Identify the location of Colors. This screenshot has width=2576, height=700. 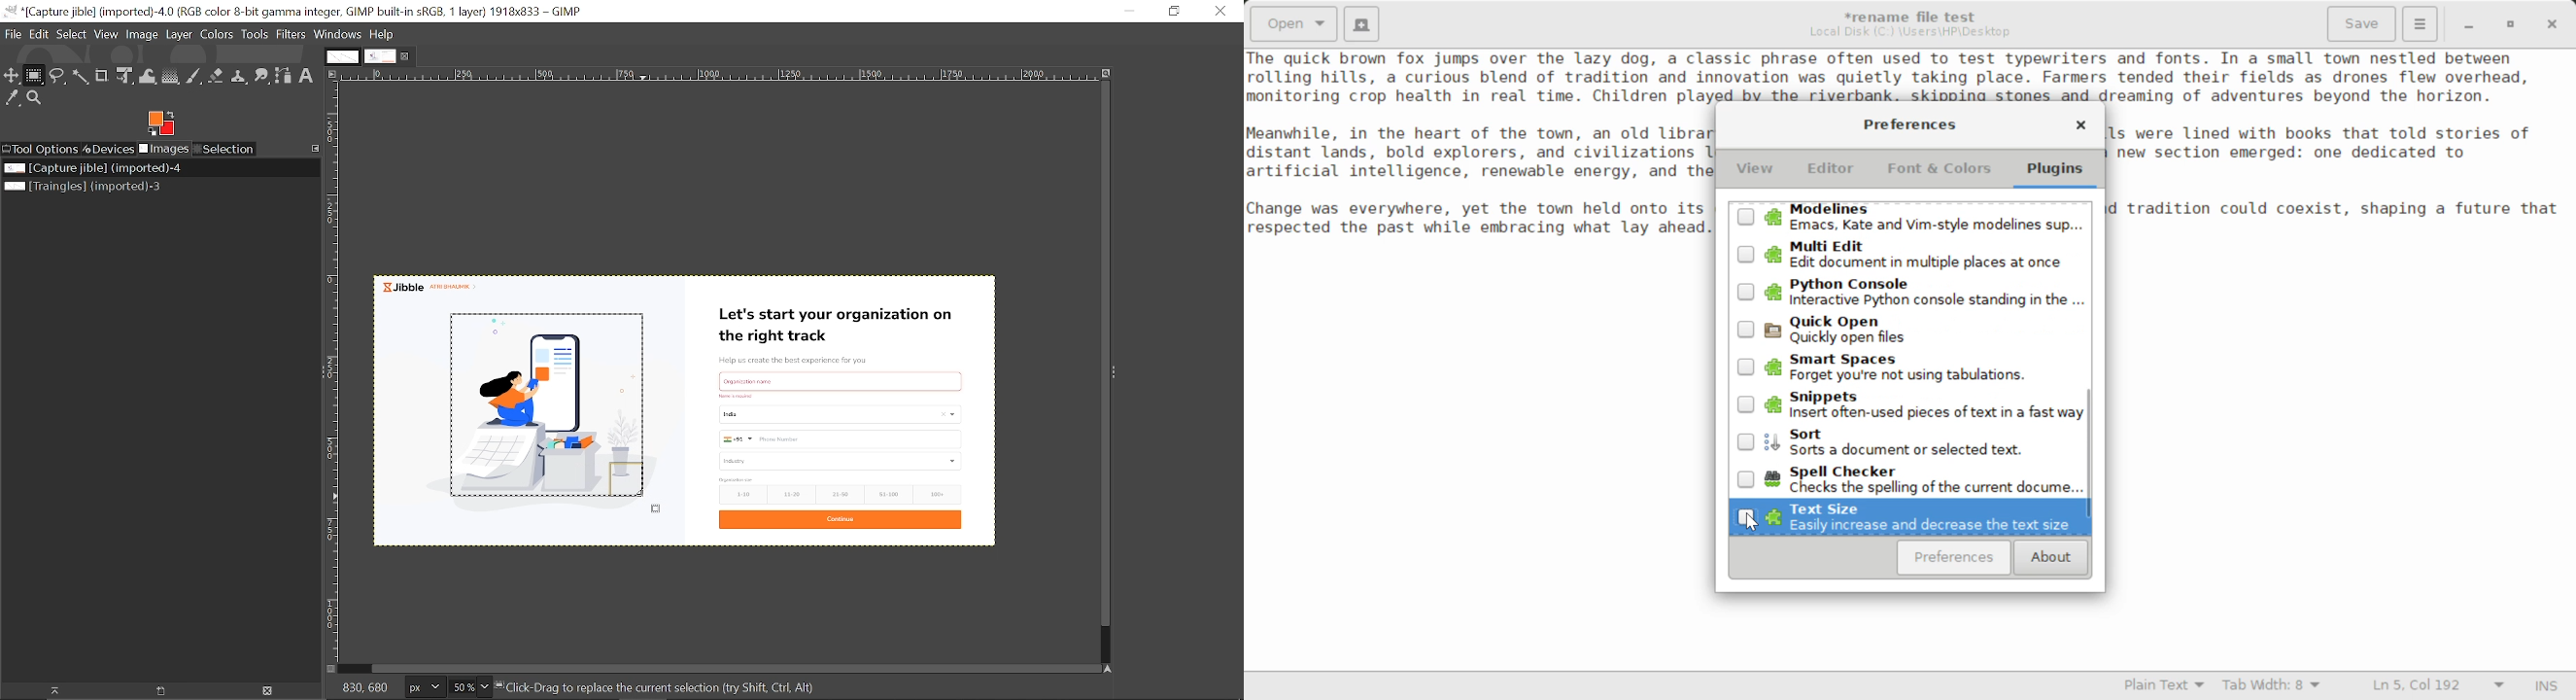
(219, 37).